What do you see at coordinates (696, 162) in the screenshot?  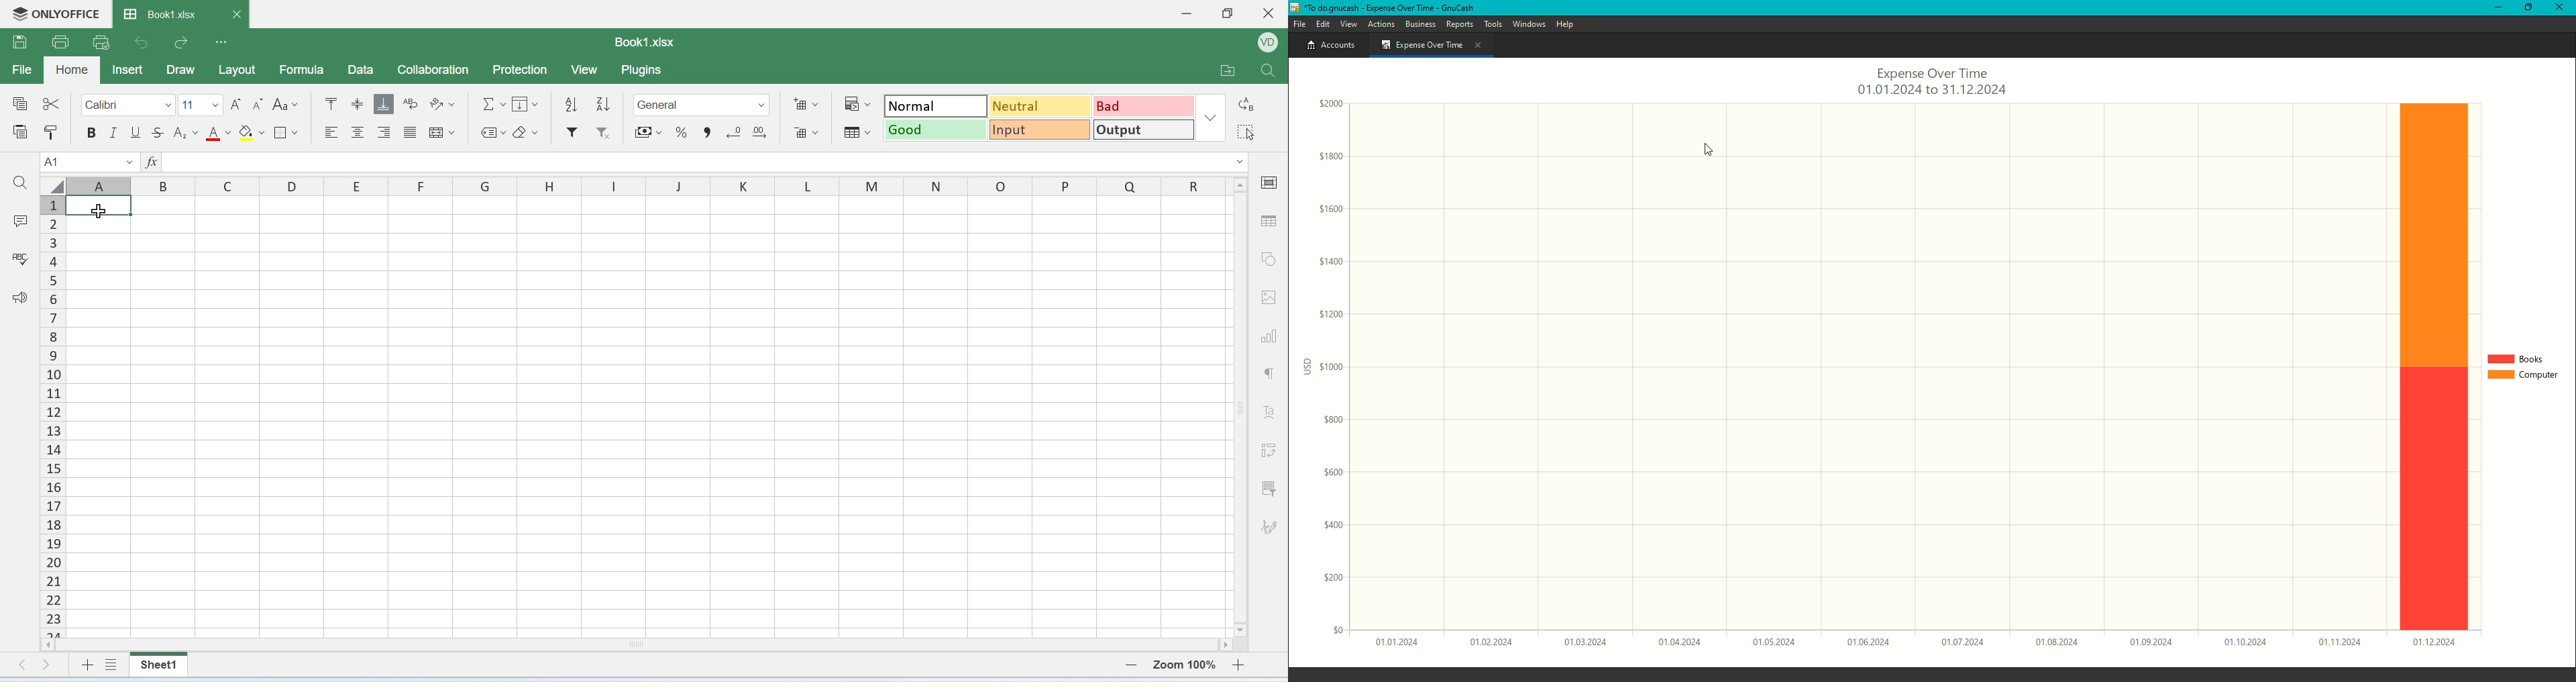 I see `formula bar` at bounding box center [696, 162].